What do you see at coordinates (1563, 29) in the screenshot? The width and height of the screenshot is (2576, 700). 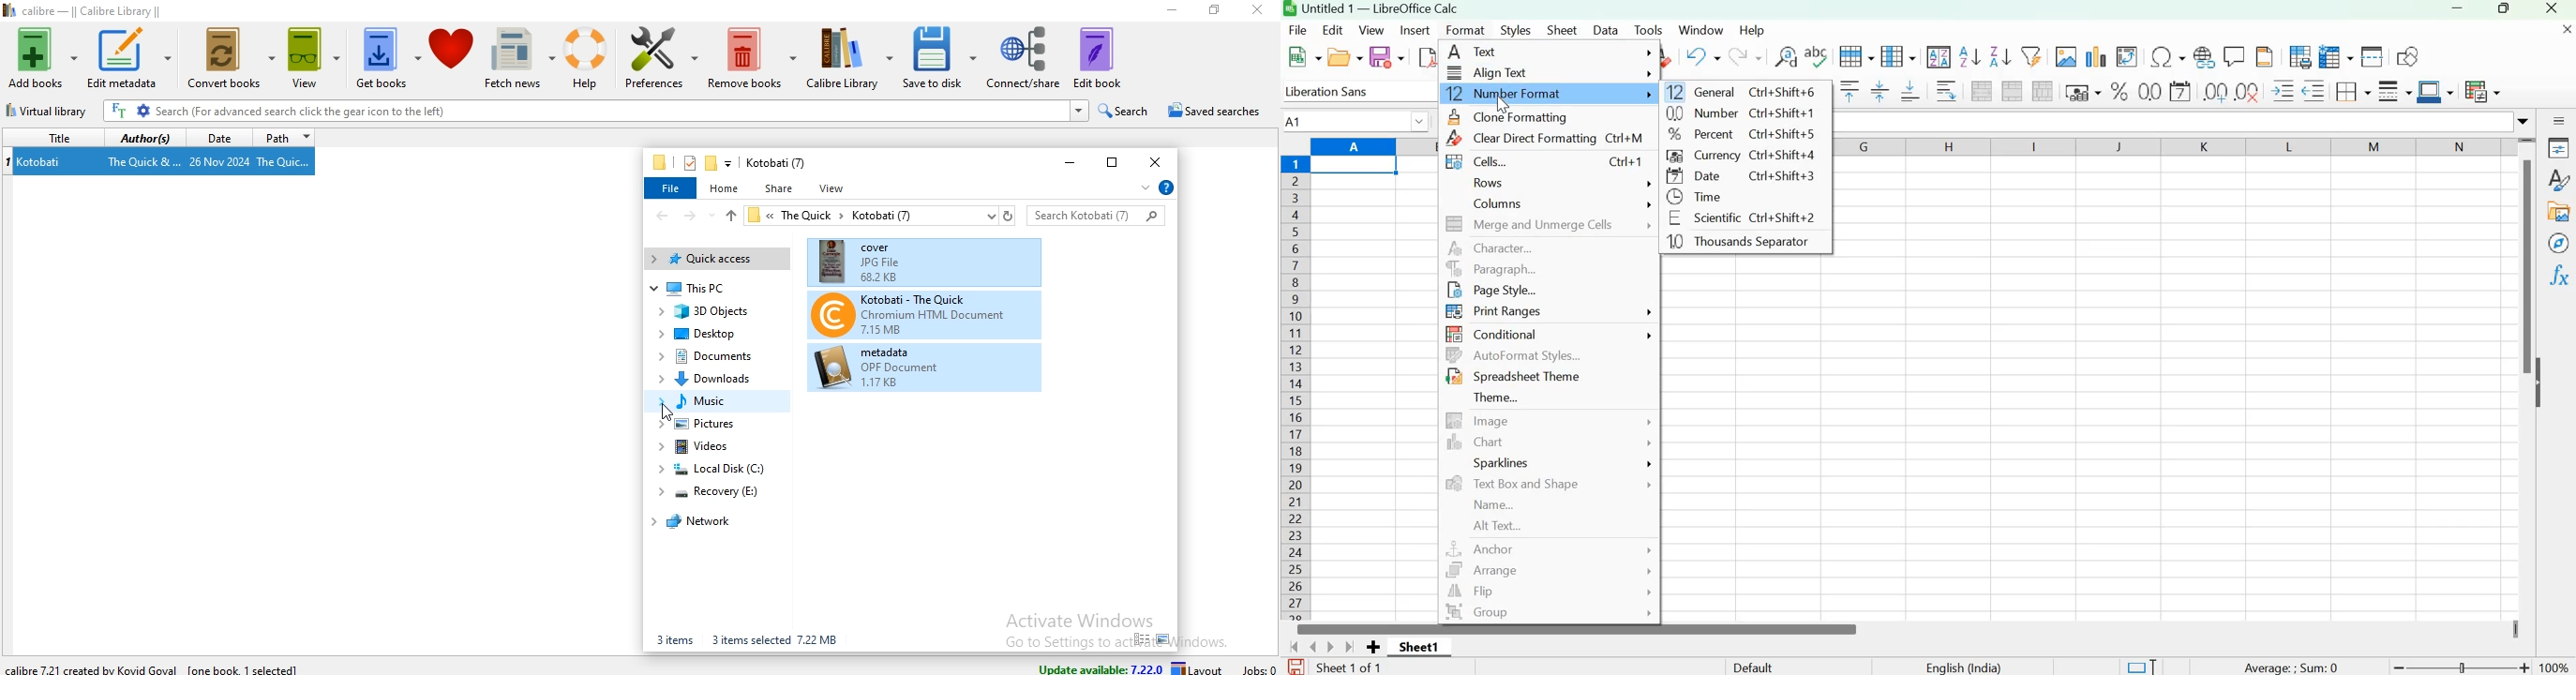 I see `Sheet` at bounding box center [1563, 29].